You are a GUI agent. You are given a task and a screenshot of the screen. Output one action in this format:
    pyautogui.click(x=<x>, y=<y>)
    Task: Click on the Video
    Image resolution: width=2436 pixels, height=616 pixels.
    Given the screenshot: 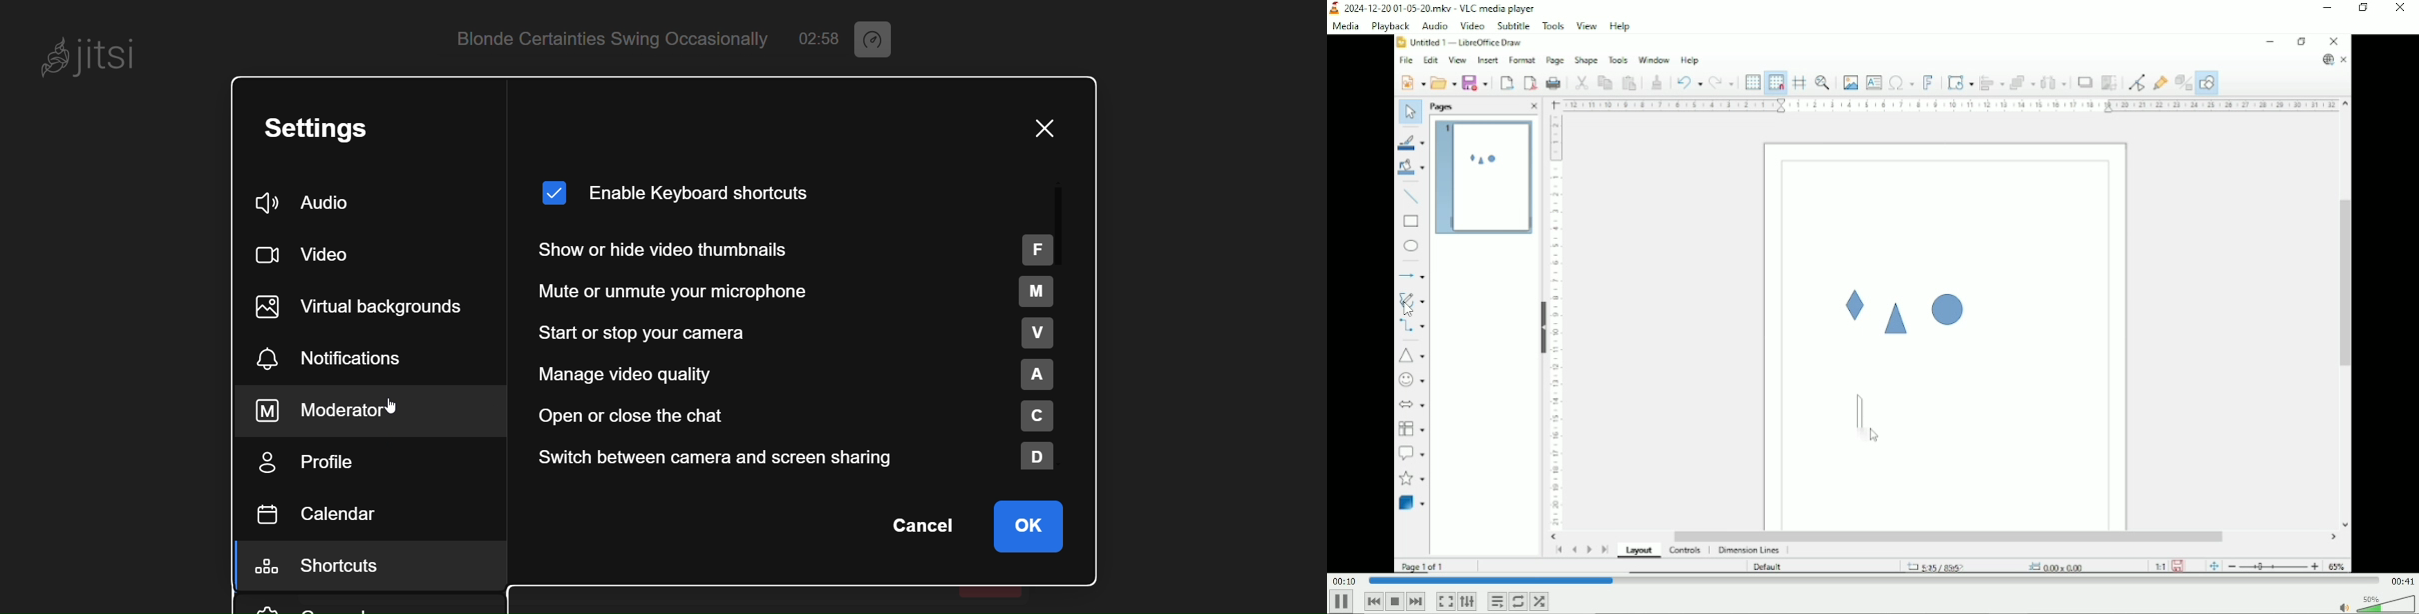 What is the action you would take?
    pyautogui.click(x=1873, y=303)
    